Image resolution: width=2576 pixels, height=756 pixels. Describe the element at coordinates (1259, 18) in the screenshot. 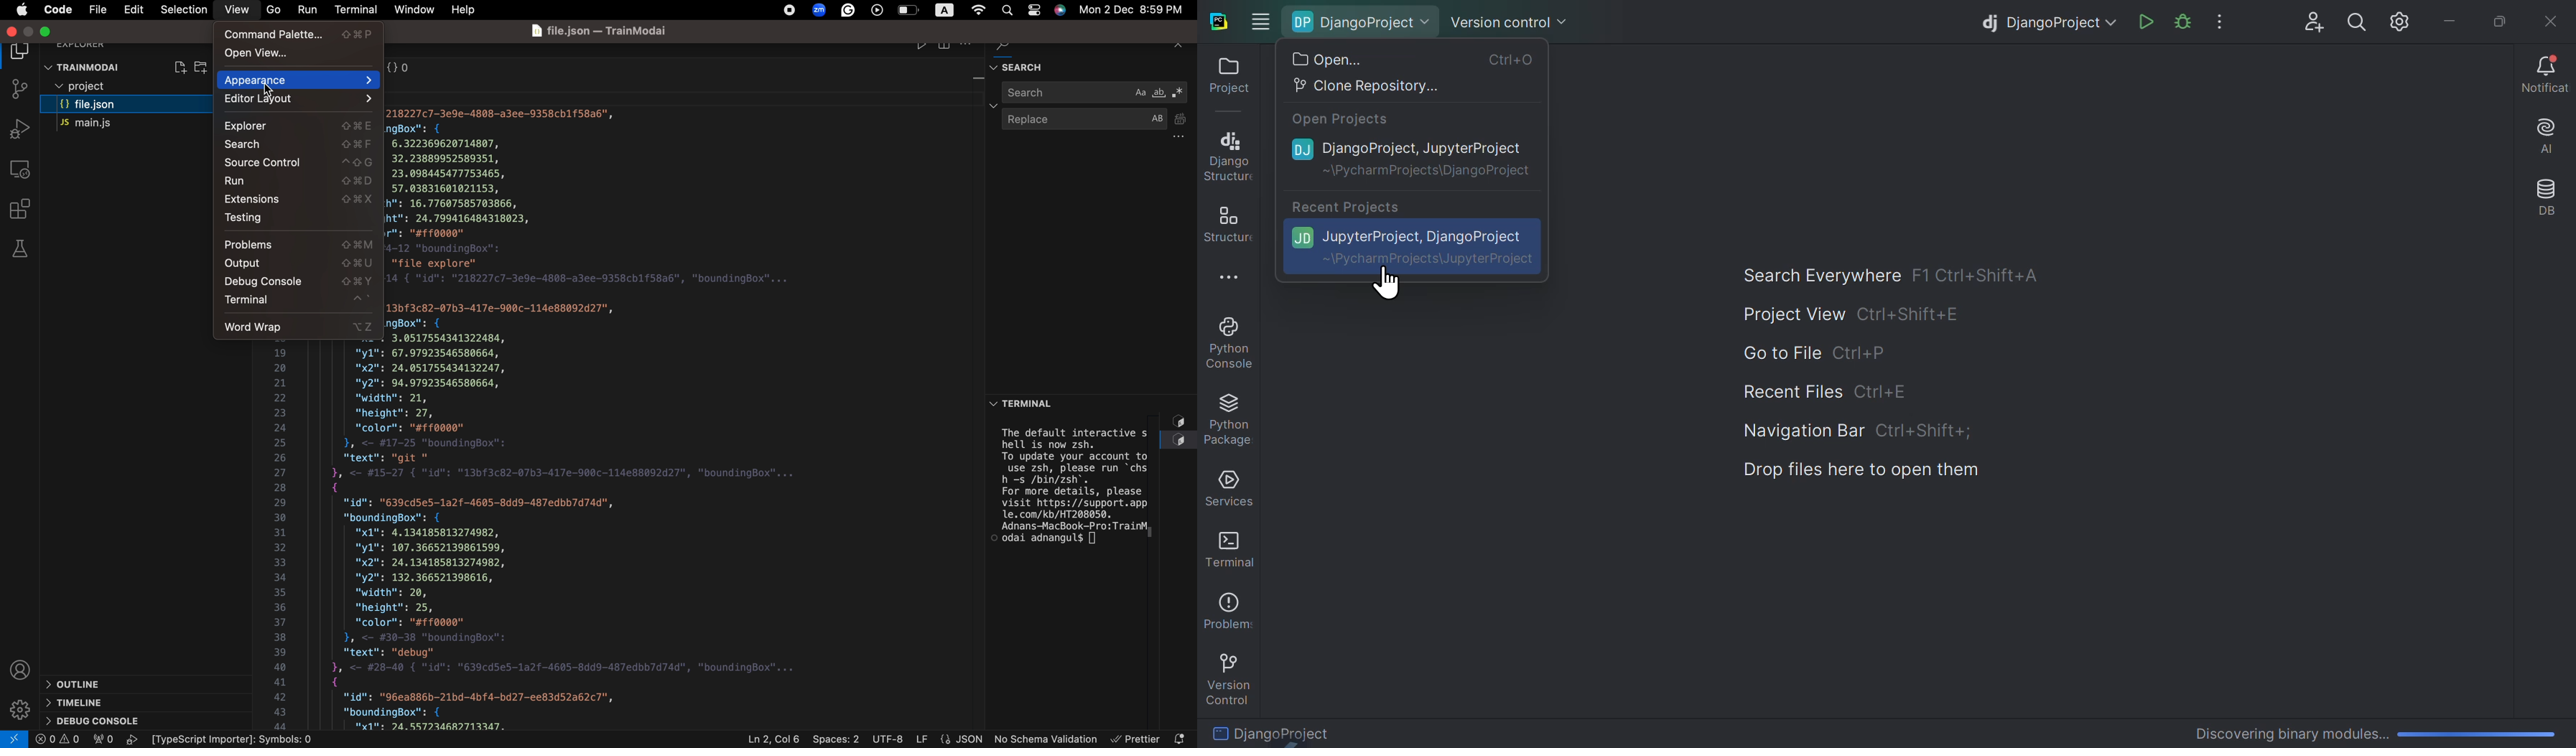

I see `Windows options` at that location.